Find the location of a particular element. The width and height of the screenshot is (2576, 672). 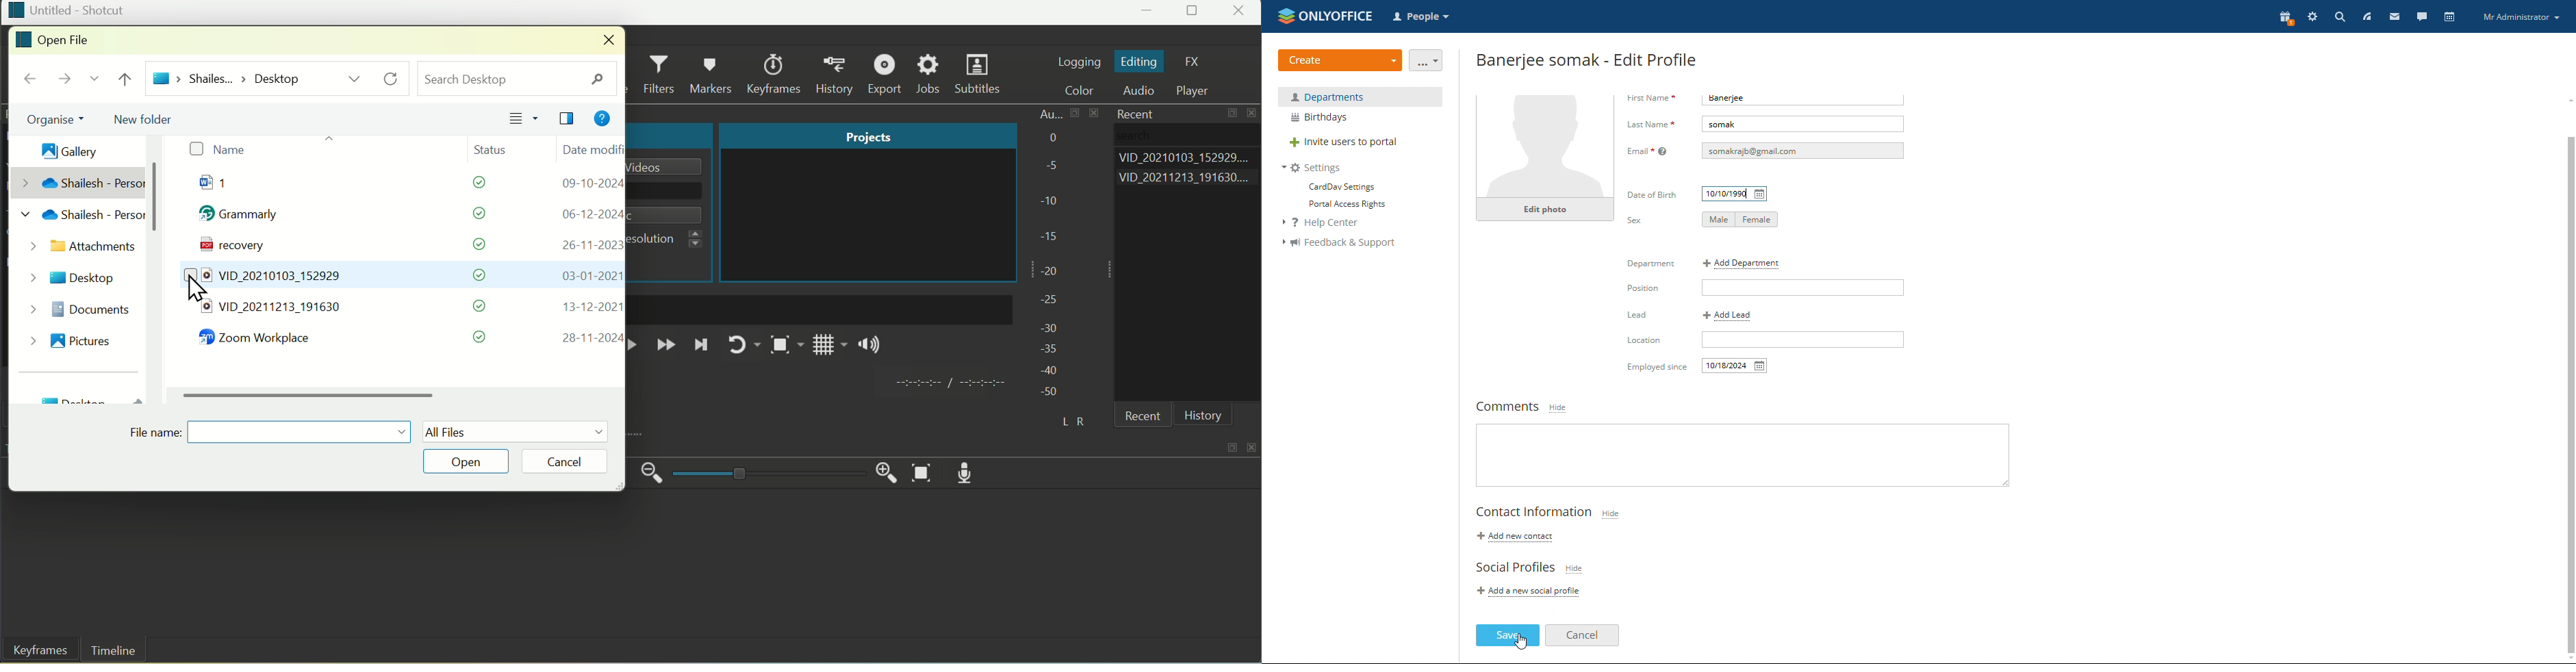

Status is located at coordinates (498, 148).